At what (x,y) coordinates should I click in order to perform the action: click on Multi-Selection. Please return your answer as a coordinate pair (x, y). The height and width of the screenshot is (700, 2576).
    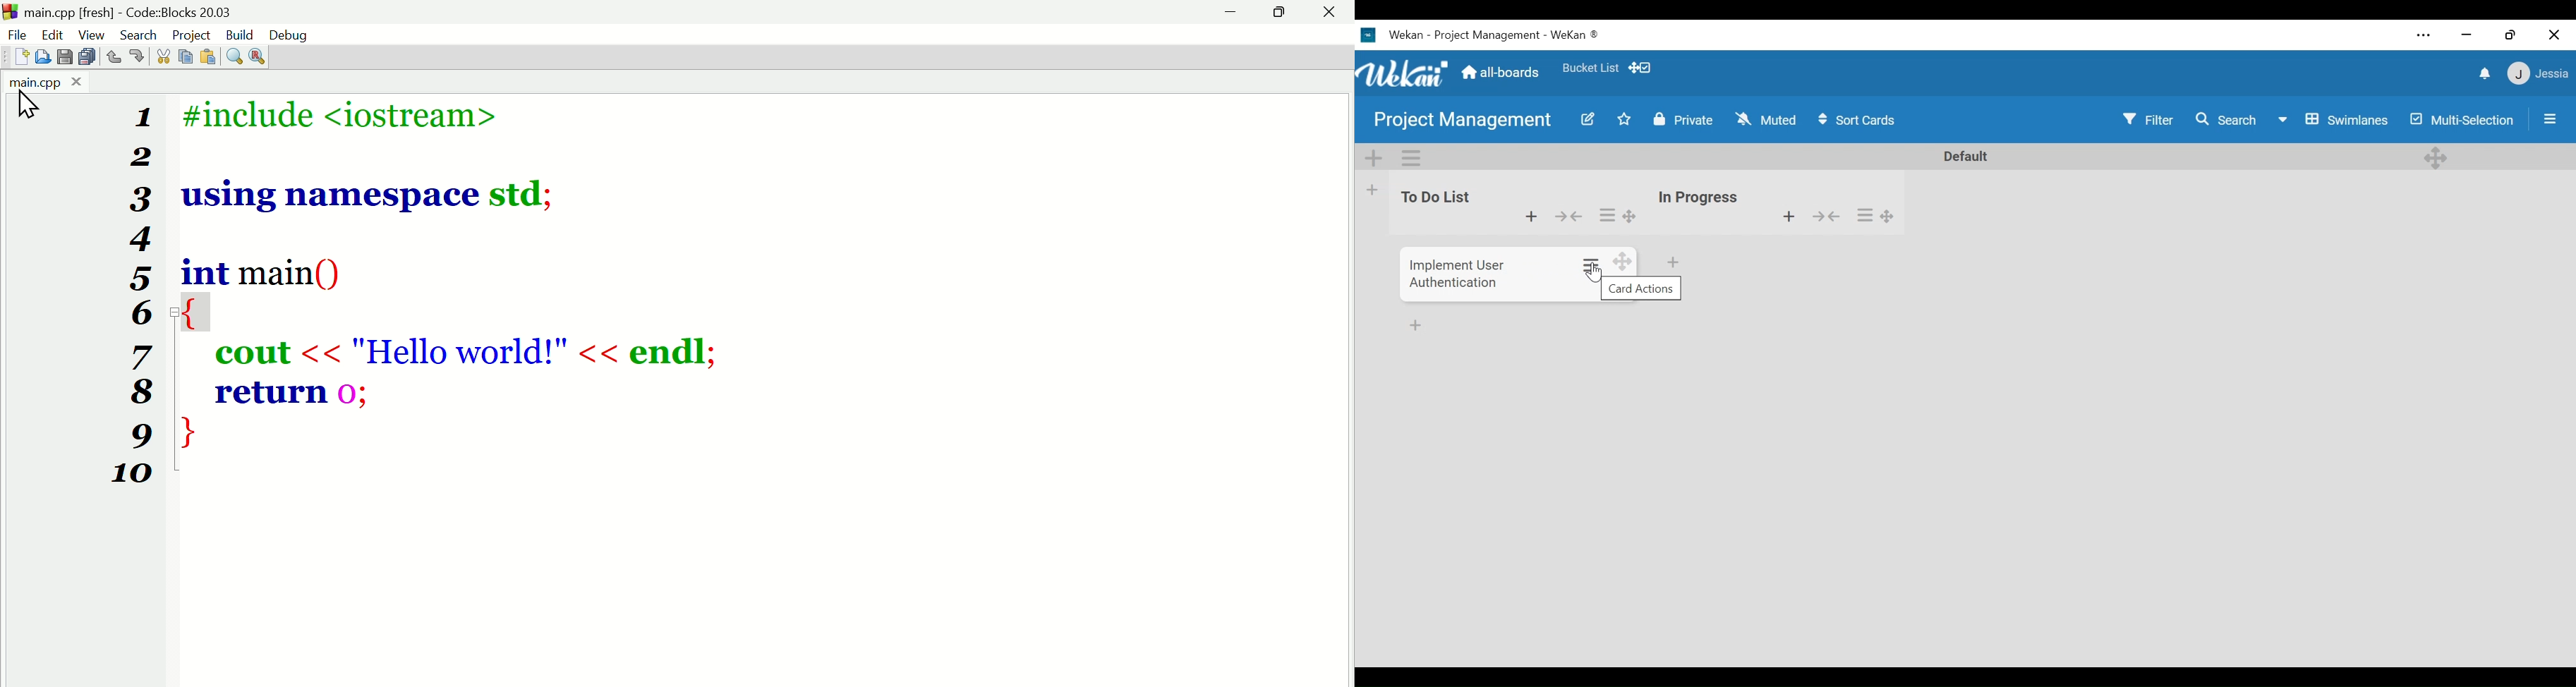
    Looking at the image, I should click on (2462, 118).